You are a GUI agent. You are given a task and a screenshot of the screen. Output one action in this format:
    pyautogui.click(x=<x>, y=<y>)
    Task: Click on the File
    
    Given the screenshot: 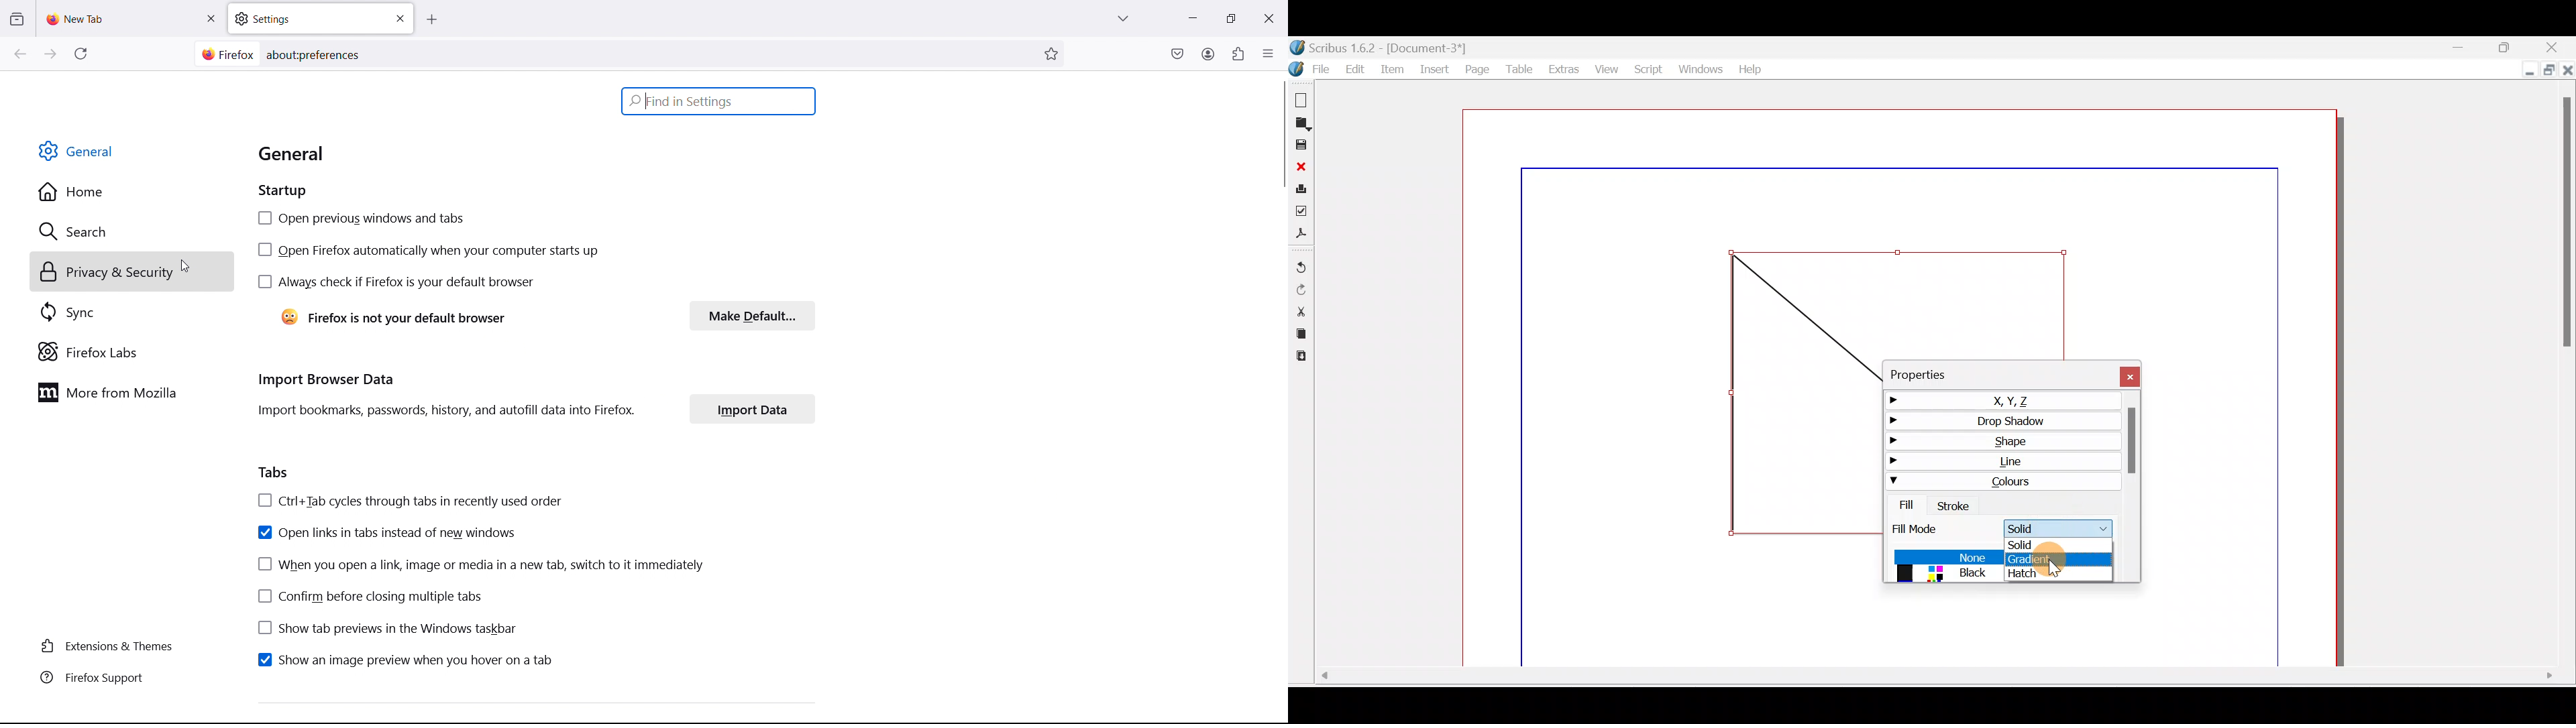 What is the action you would take?
    pyautogui.click(x=1309, y=69)
    